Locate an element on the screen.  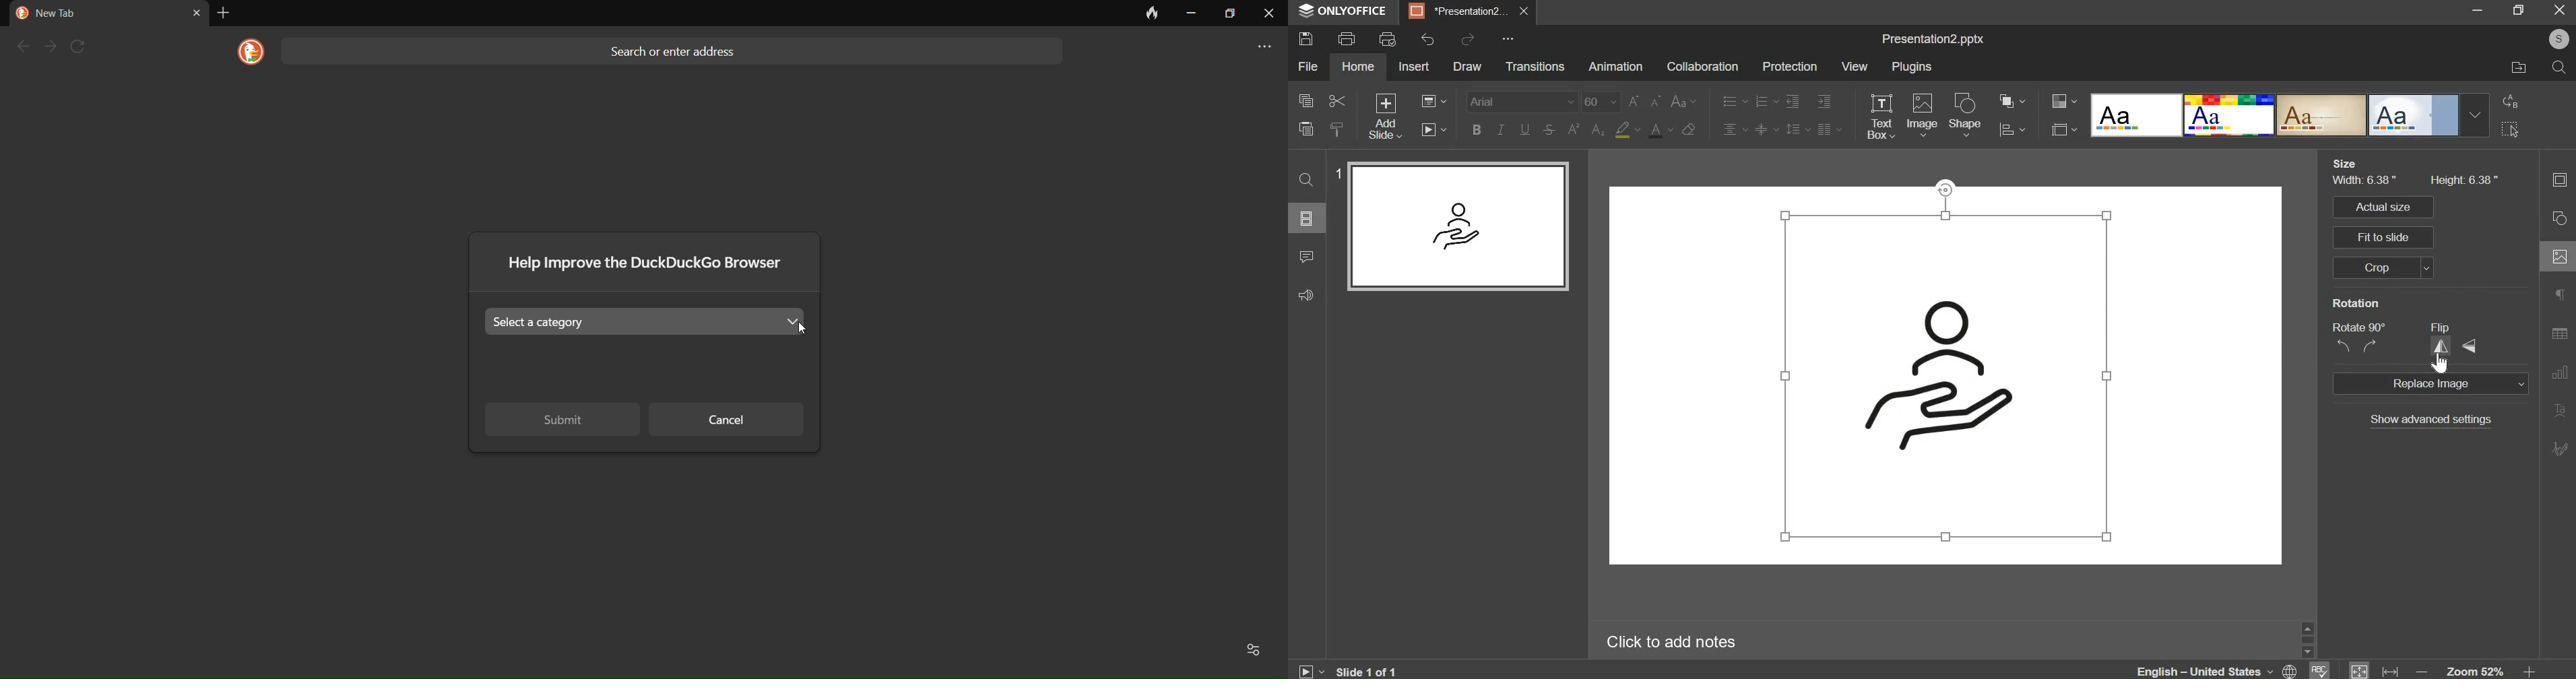
Presentation2... is located at coordinates (1458, 11).